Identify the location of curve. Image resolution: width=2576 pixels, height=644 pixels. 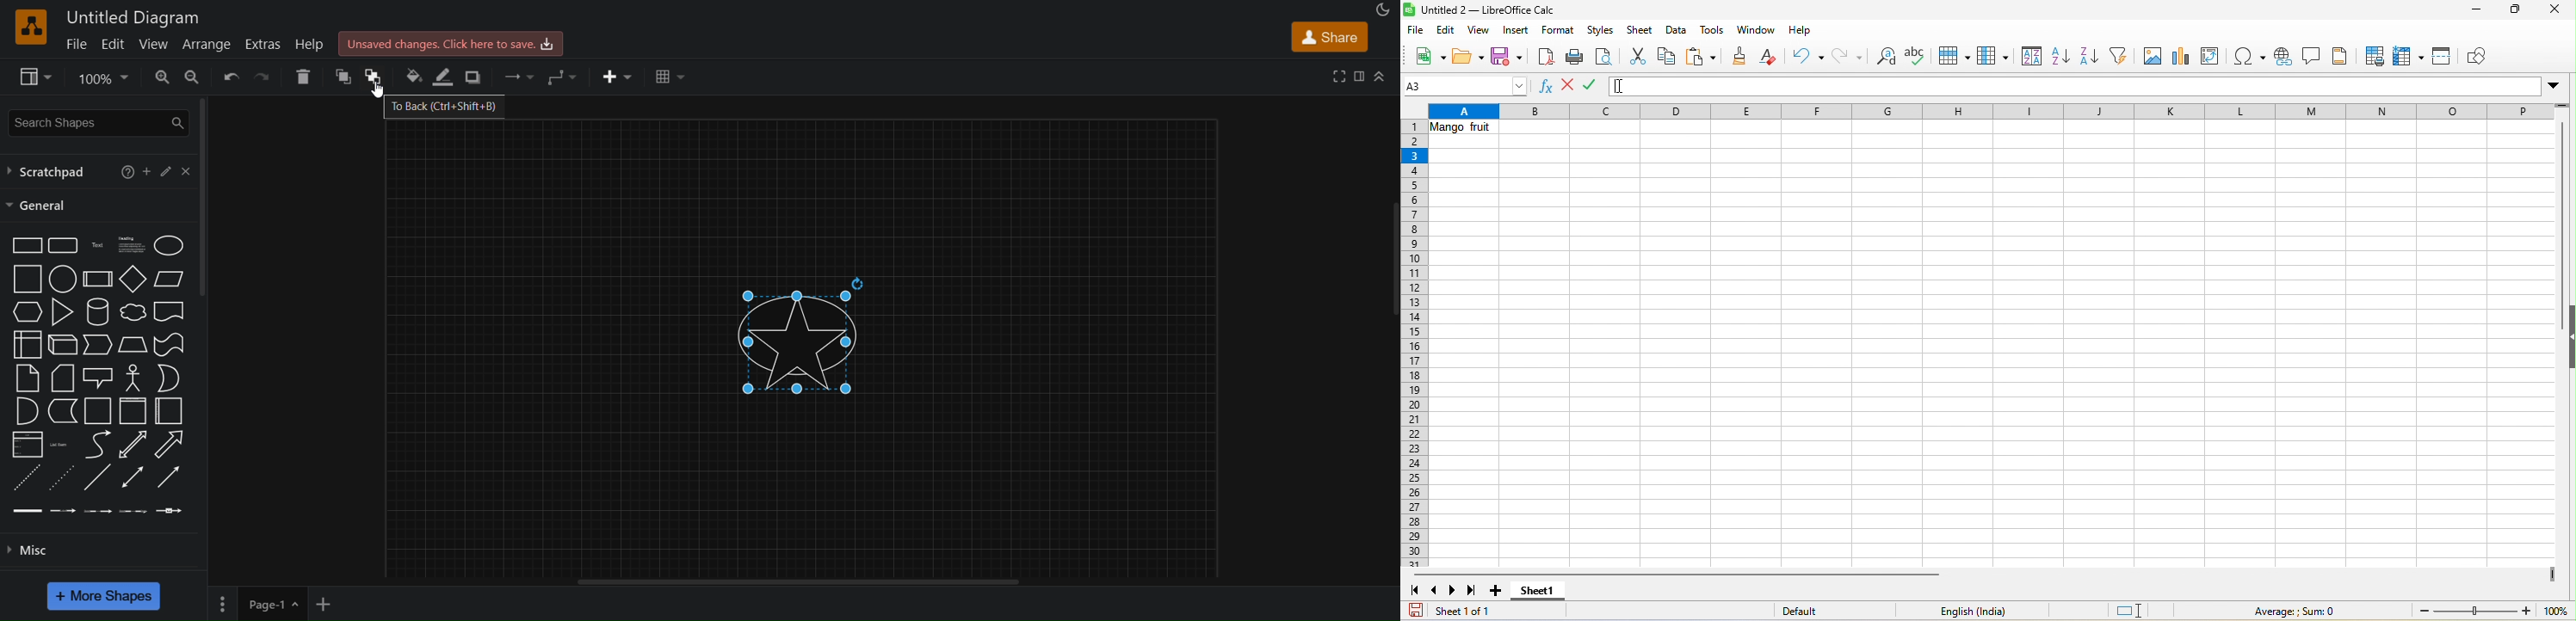
(97, 445).